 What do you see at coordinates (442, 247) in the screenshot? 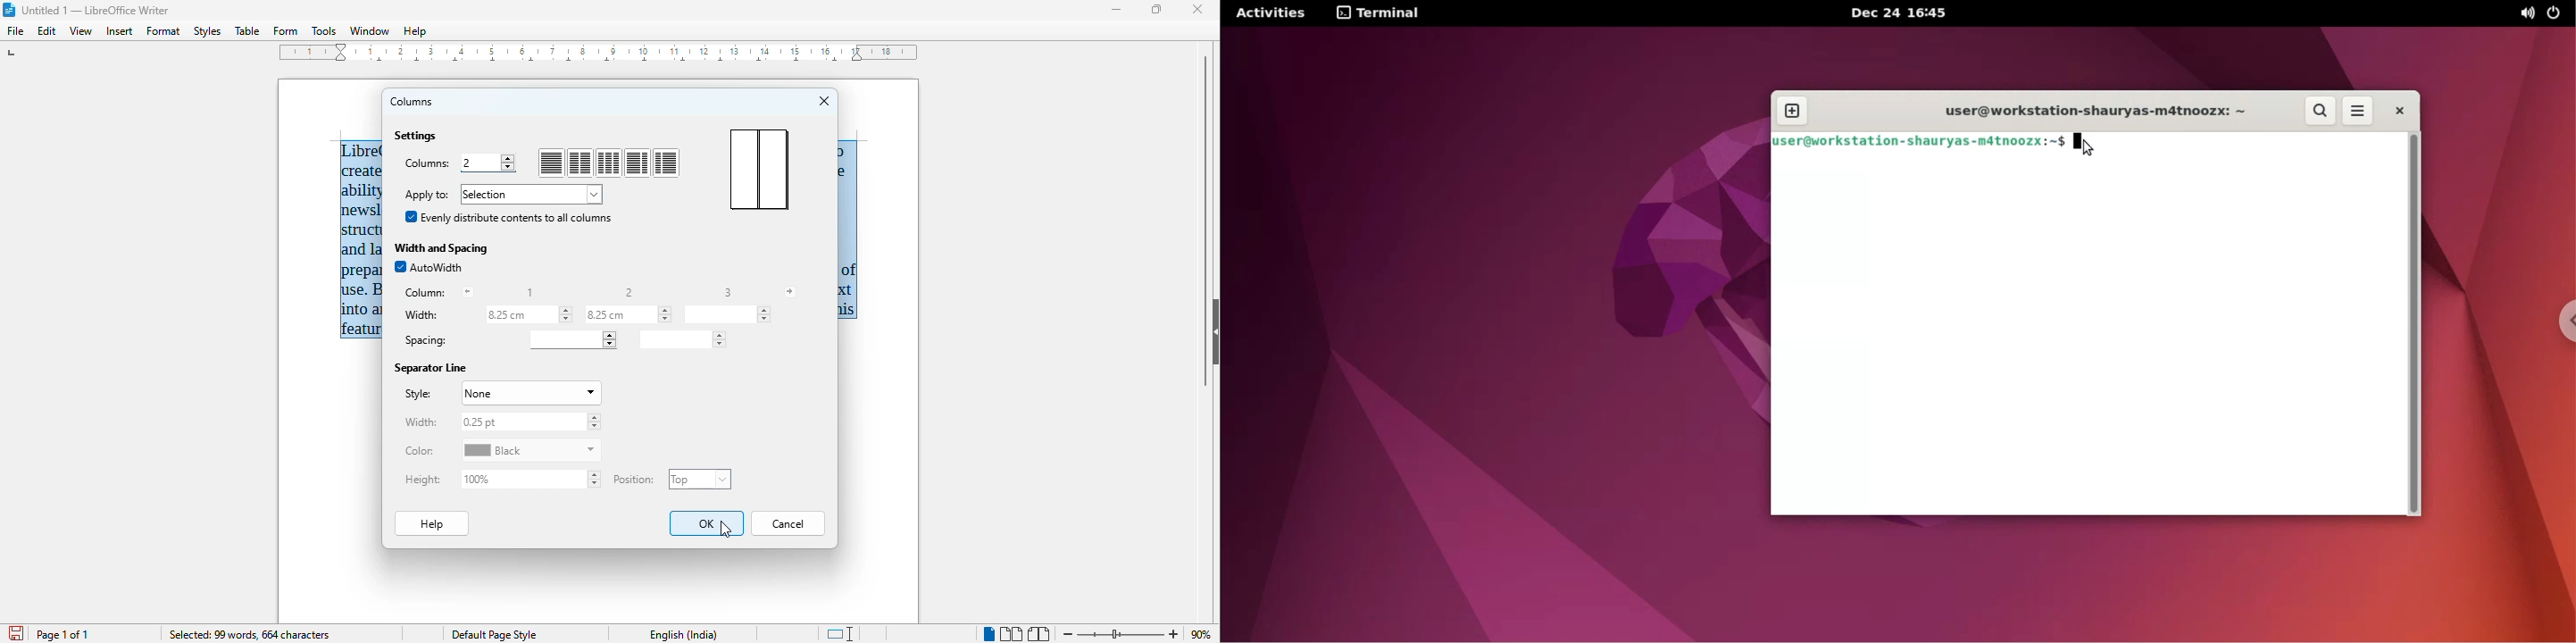
I see `width and spacing` at bounding box center [442, 247].